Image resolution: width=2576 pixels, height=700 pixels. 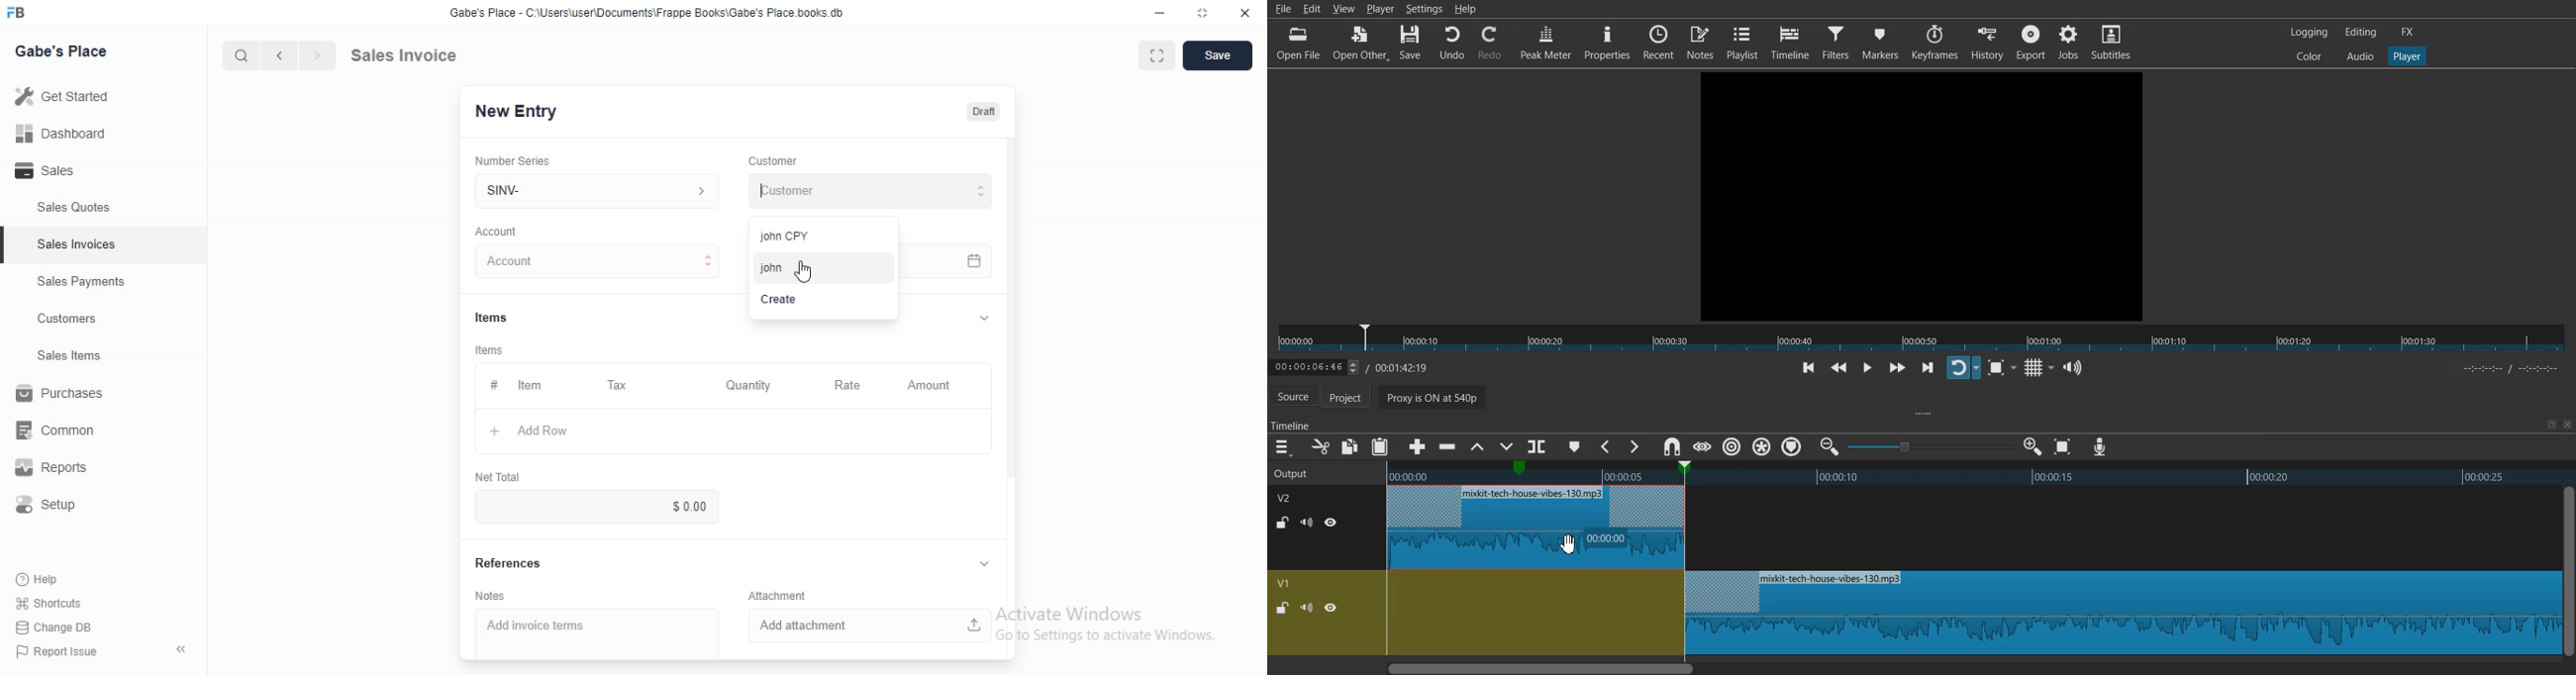 I want to click on Undo, so click(x=1452, y=43).